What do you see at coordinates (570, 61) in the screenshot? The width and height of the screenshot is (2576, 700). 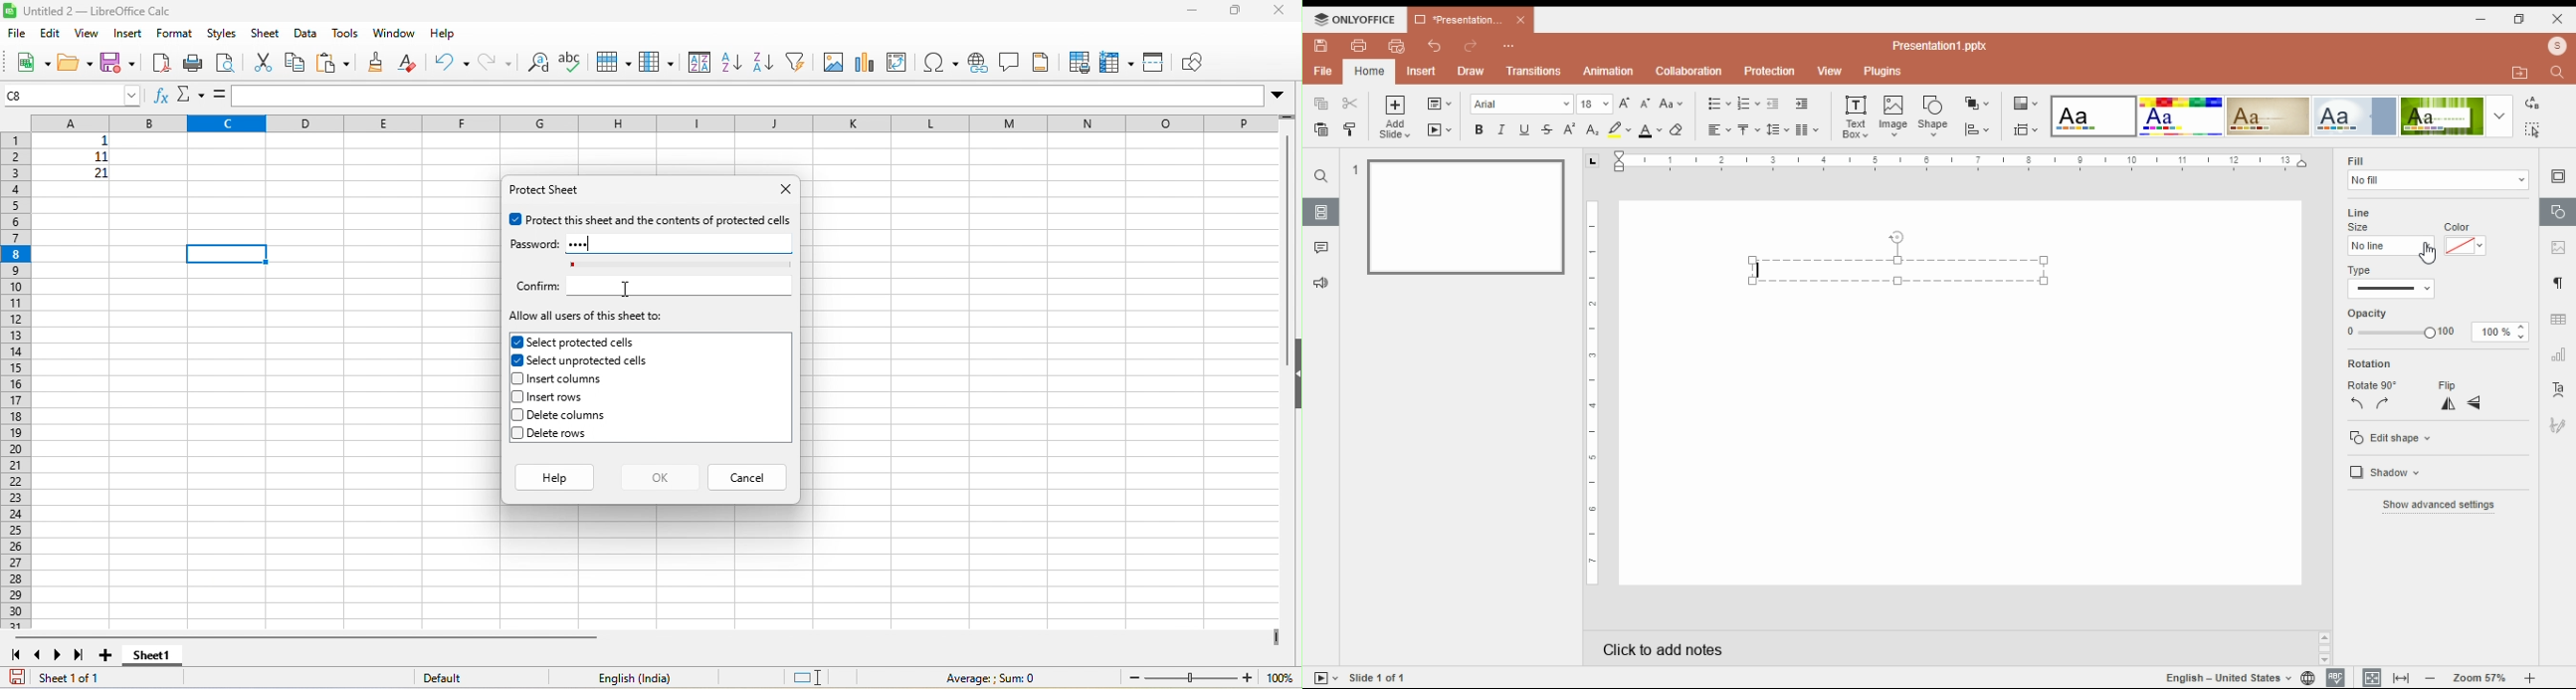 I see `spelling` at bounding box center [570, 61].